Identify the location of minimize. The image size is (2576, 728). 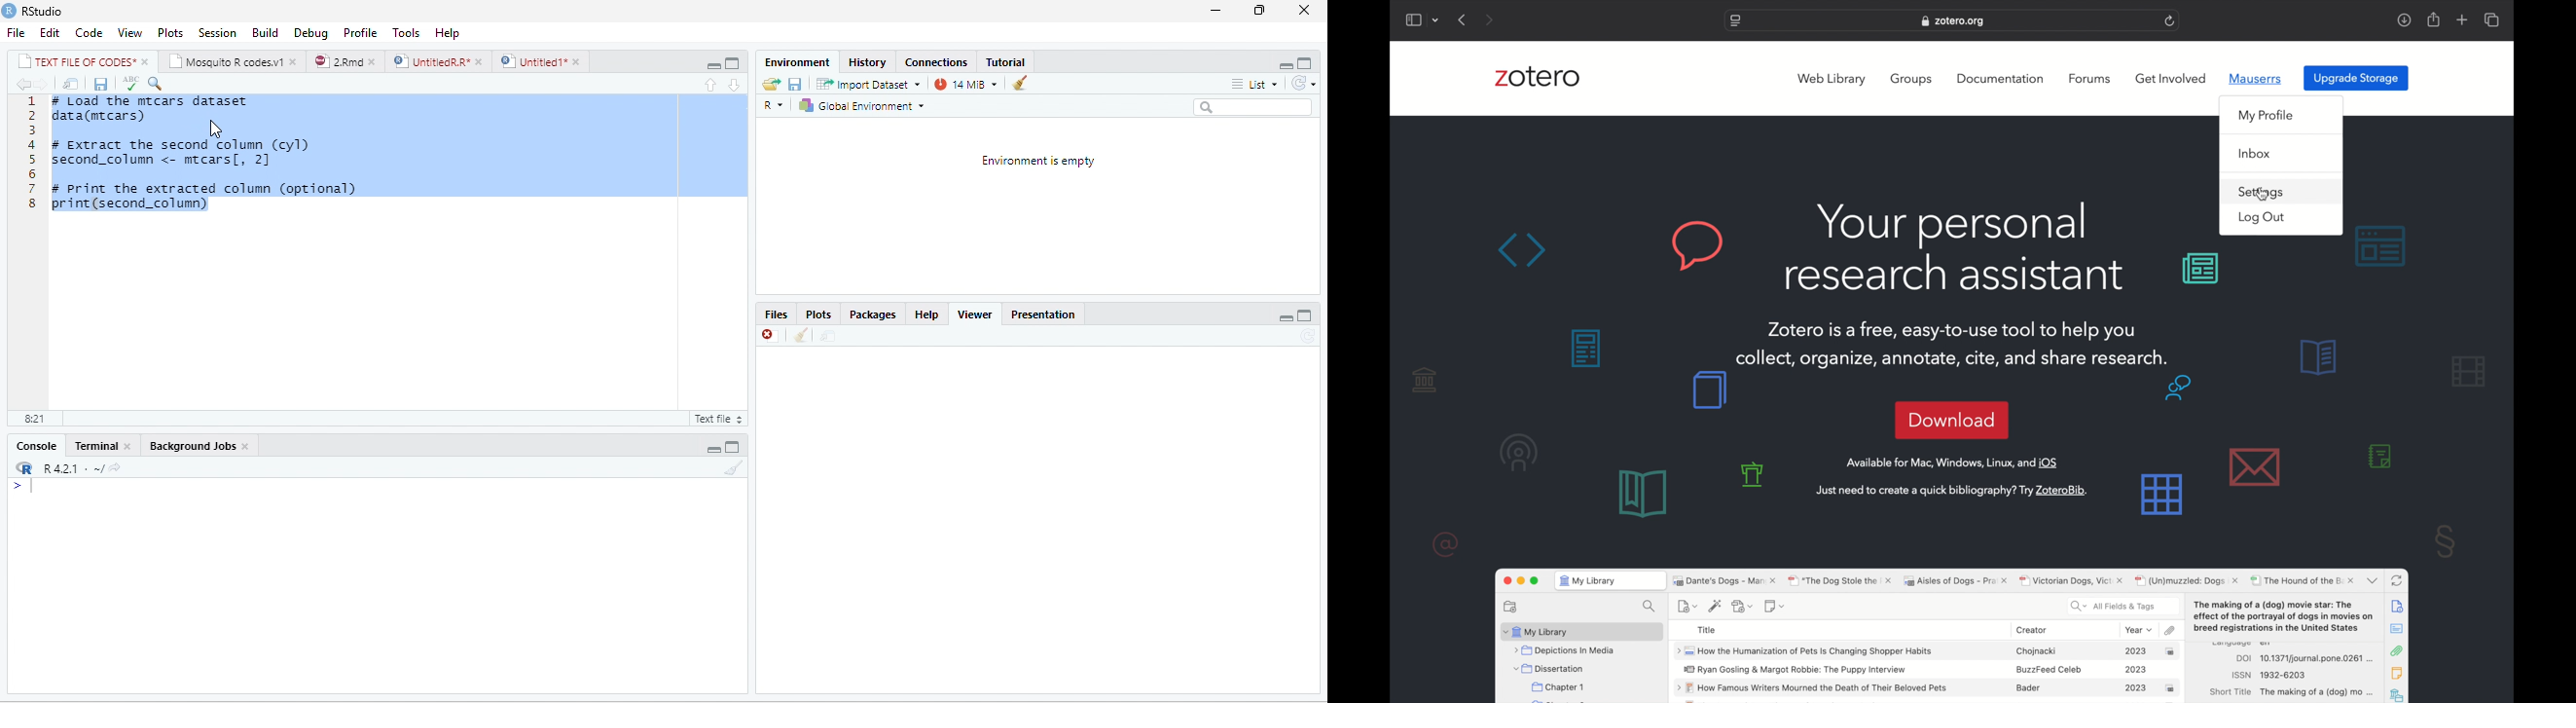
(715, 445).